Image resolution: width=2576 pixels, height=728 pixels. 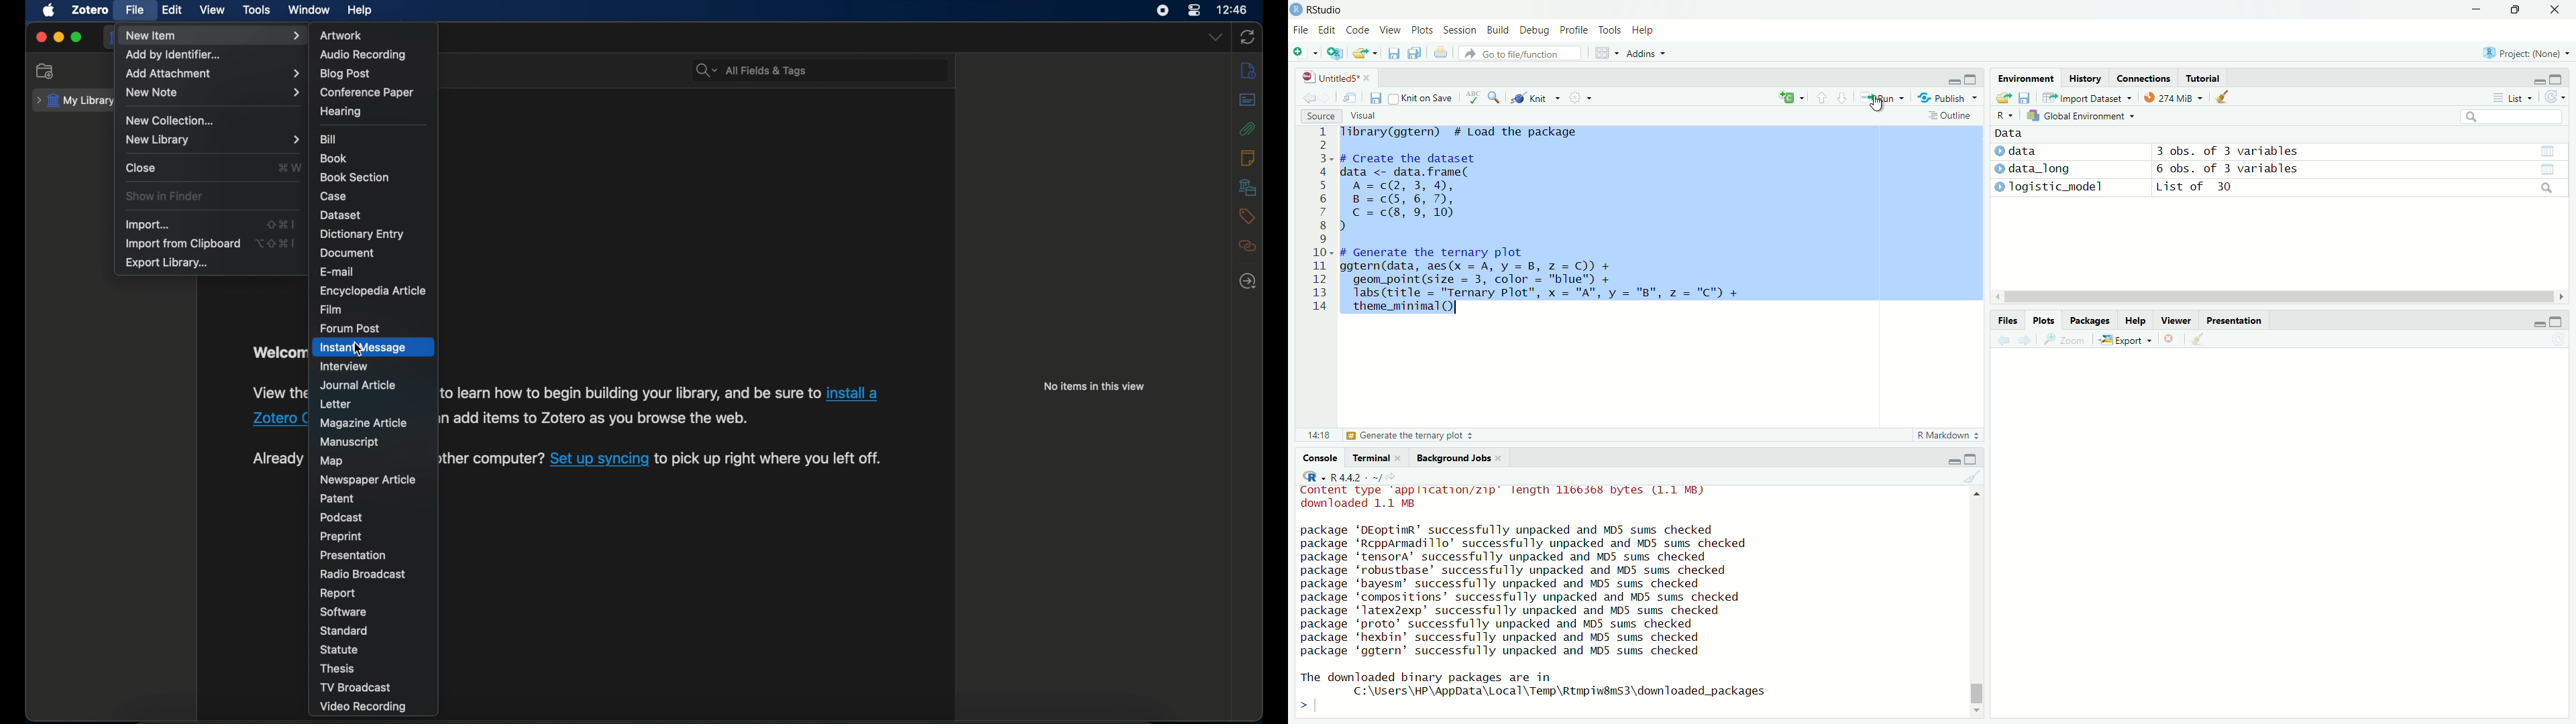 I want to click on close, so click(x=2167, y=340).